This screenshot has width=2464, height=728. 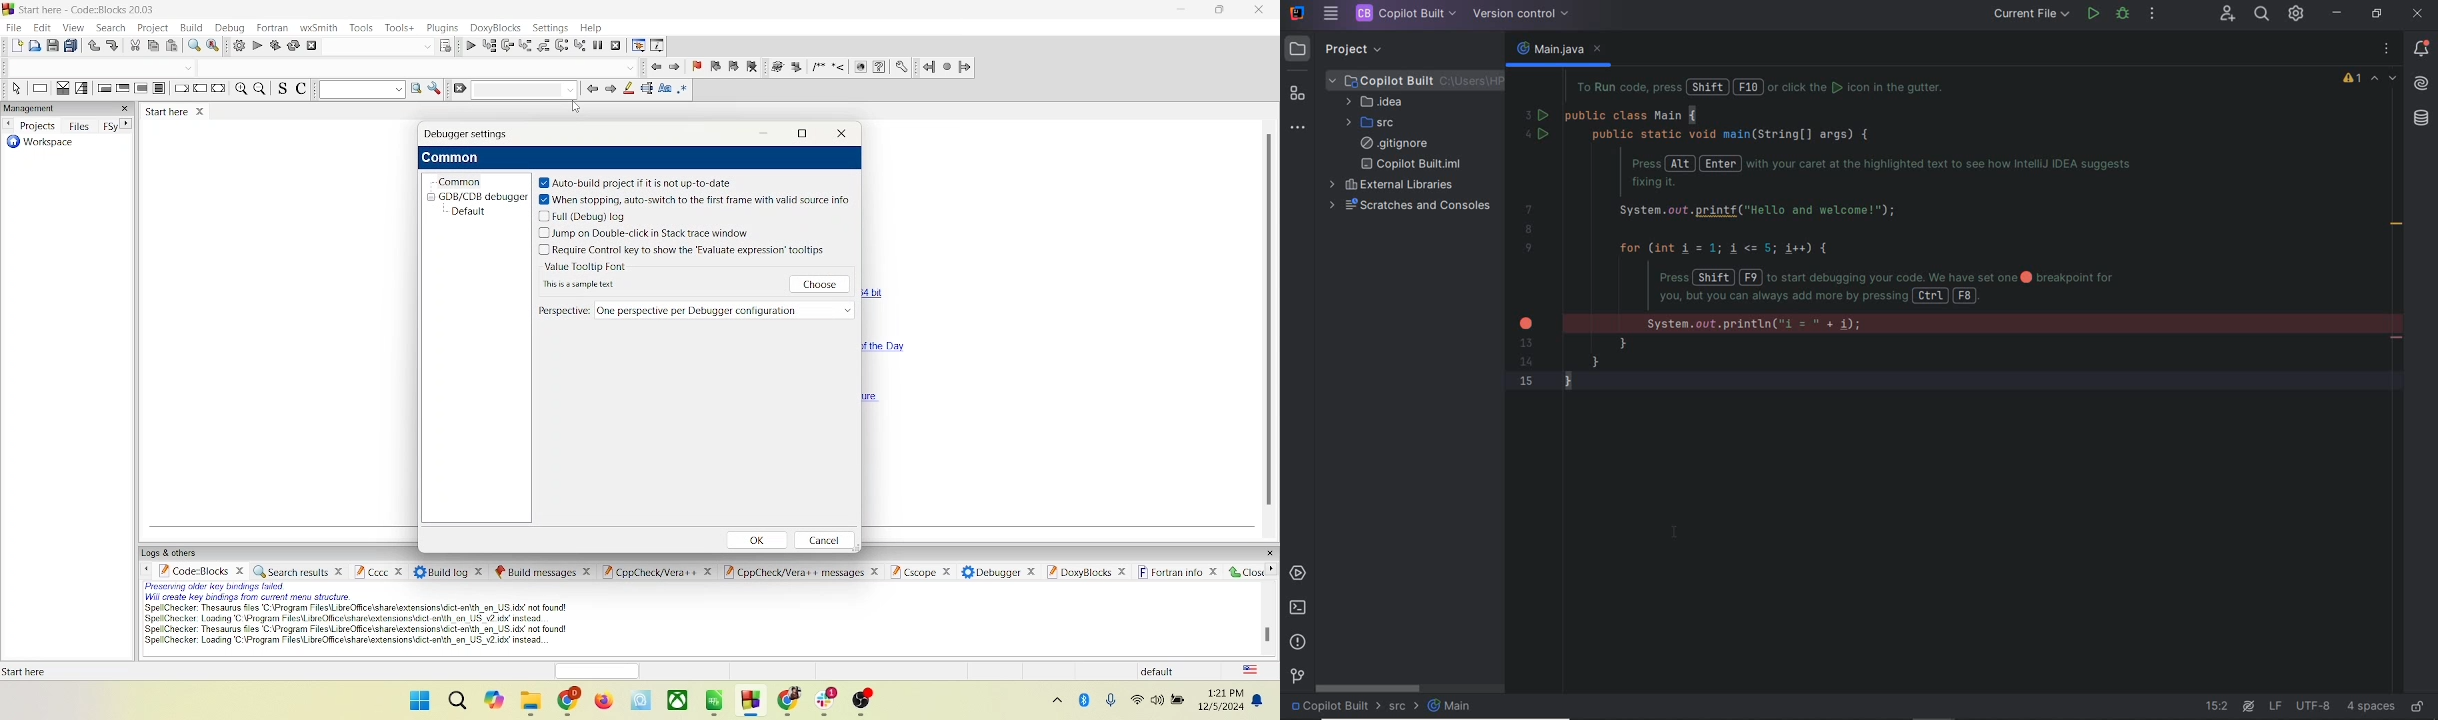 I want to click on decision, so click(x=65, y=90).